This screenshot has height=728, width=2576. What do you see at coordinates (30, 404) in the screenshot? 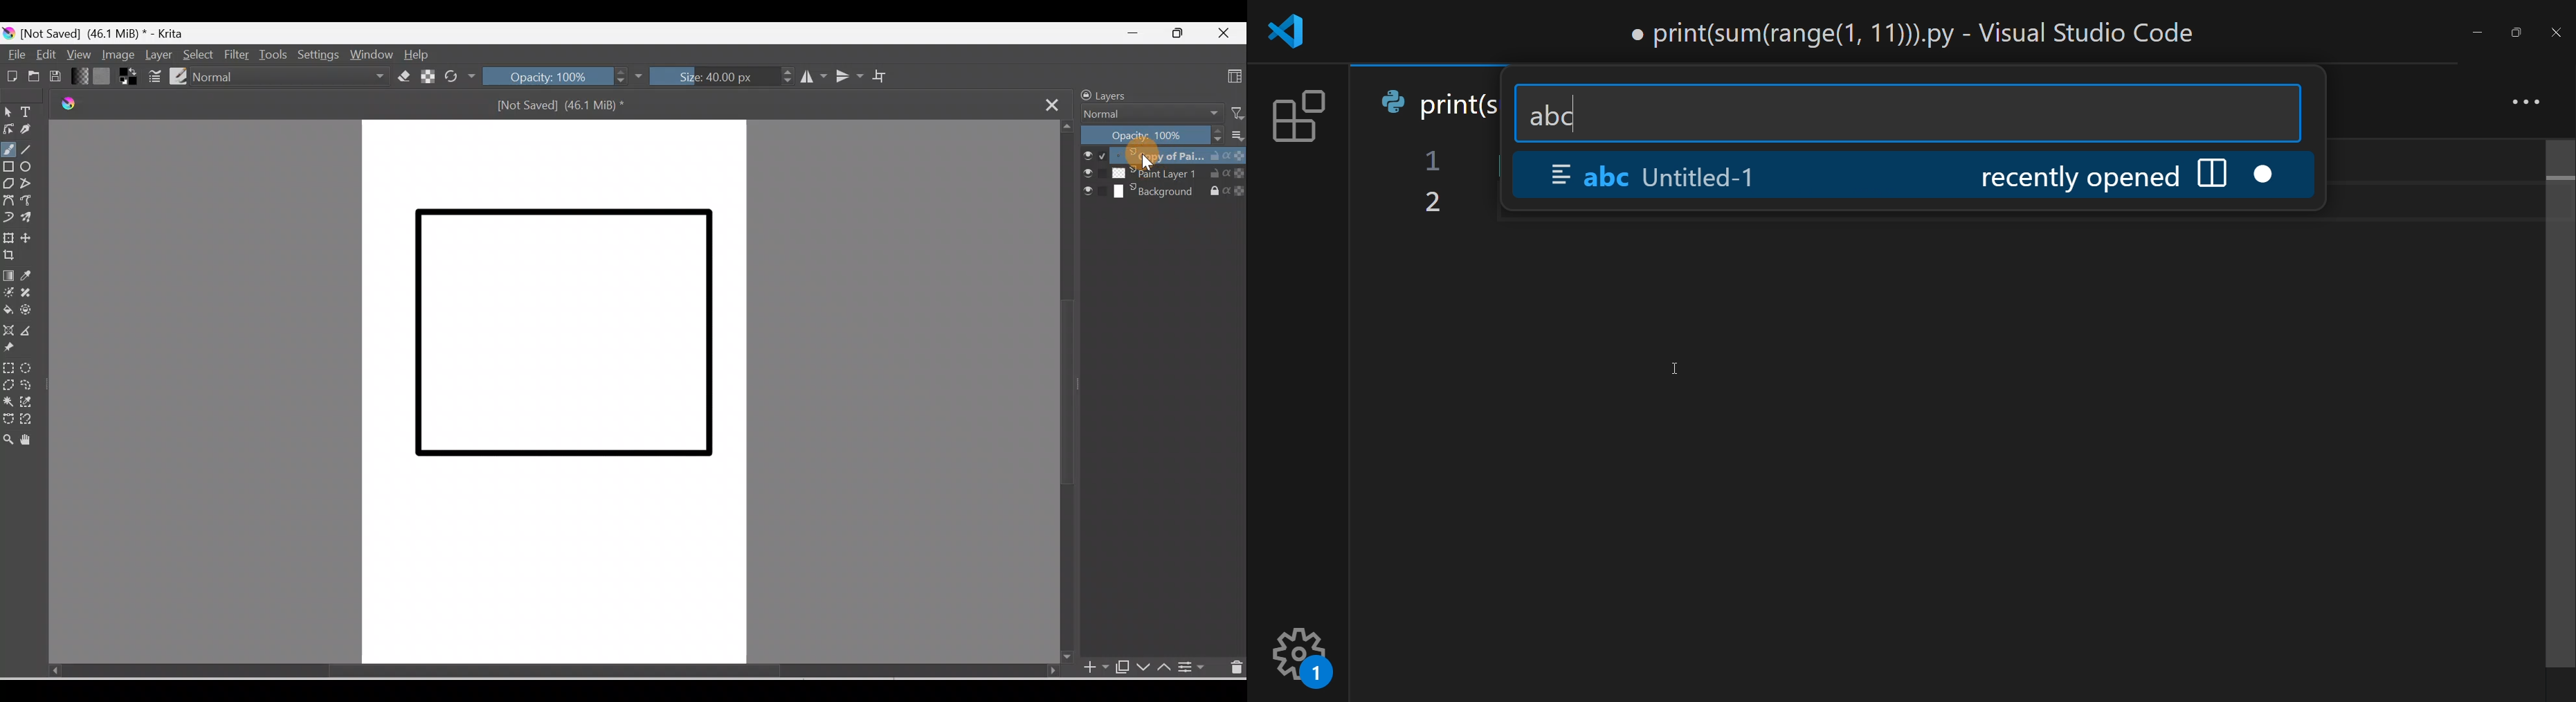
I see `Similar colour selection tool` at bounding box center [30, 404].